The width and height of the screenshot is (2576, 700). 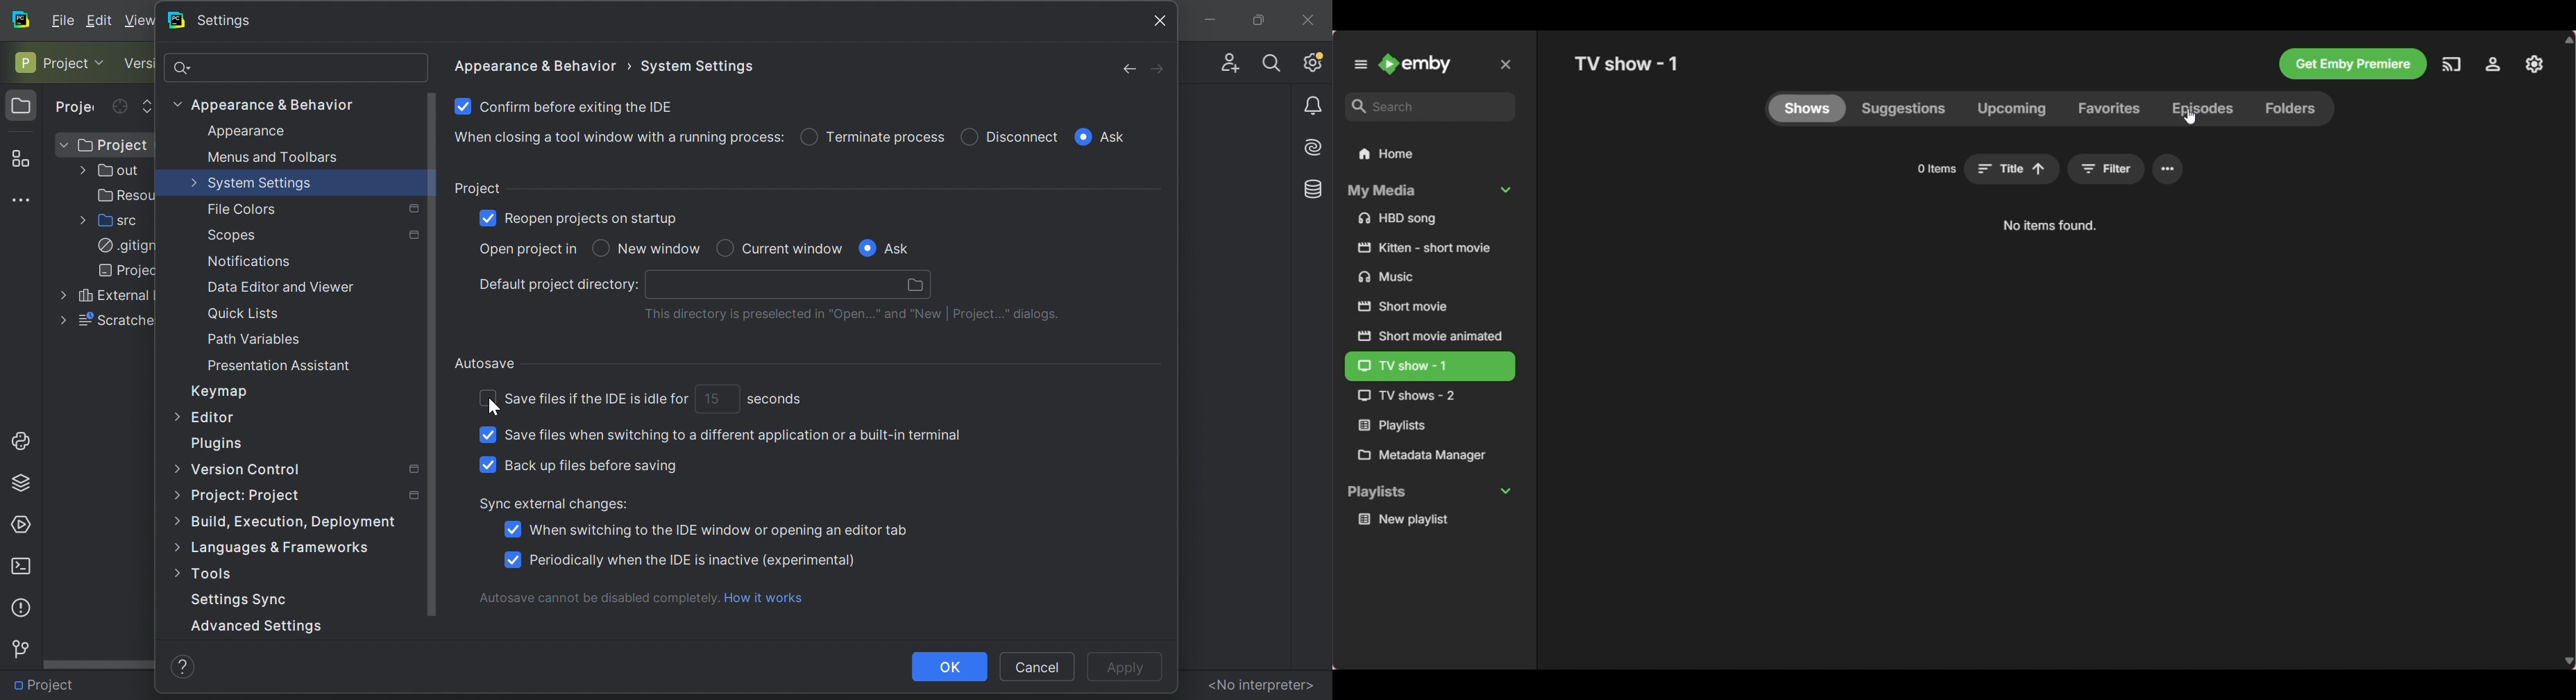 What do you see at coordinates (22, 19) in the screenshot?
I see `PyCharm` at bounding box center [22, 19].